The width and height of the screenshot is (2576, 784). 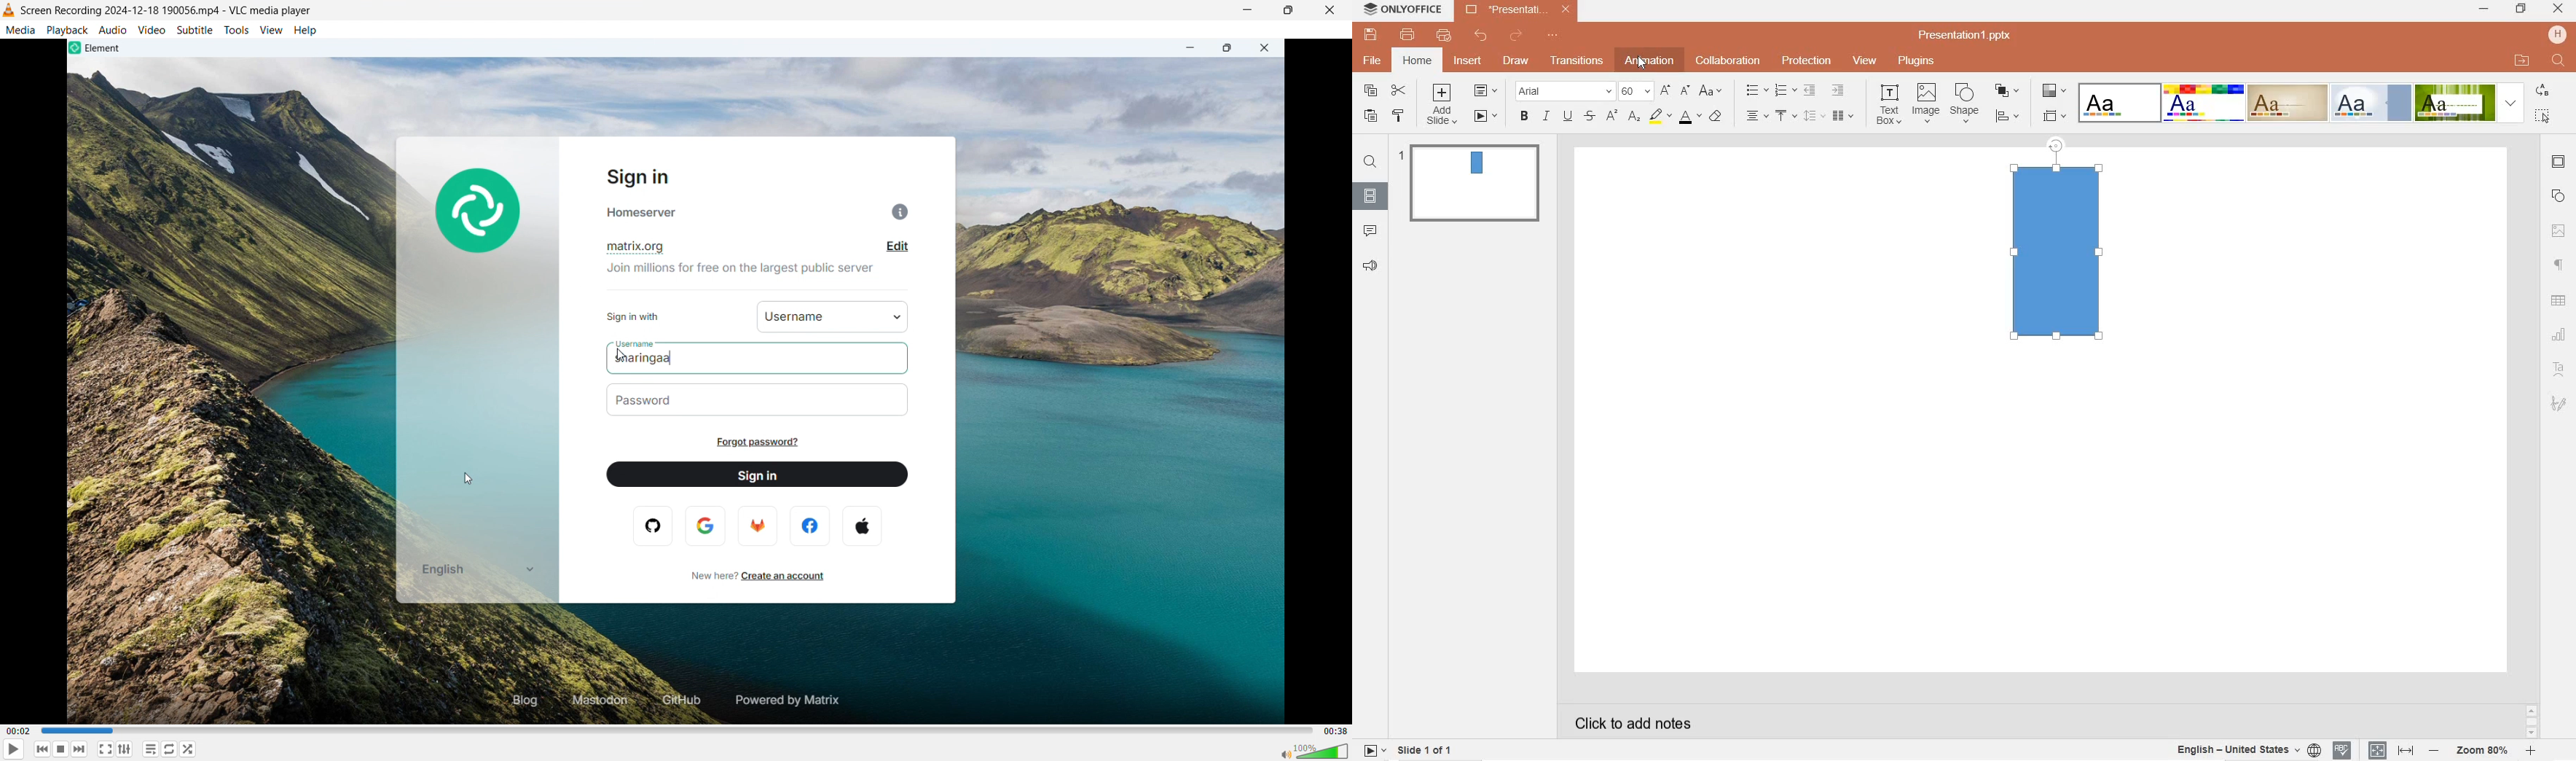 I want to click on ONLYOFFICE, so click(x=1404, y=12).